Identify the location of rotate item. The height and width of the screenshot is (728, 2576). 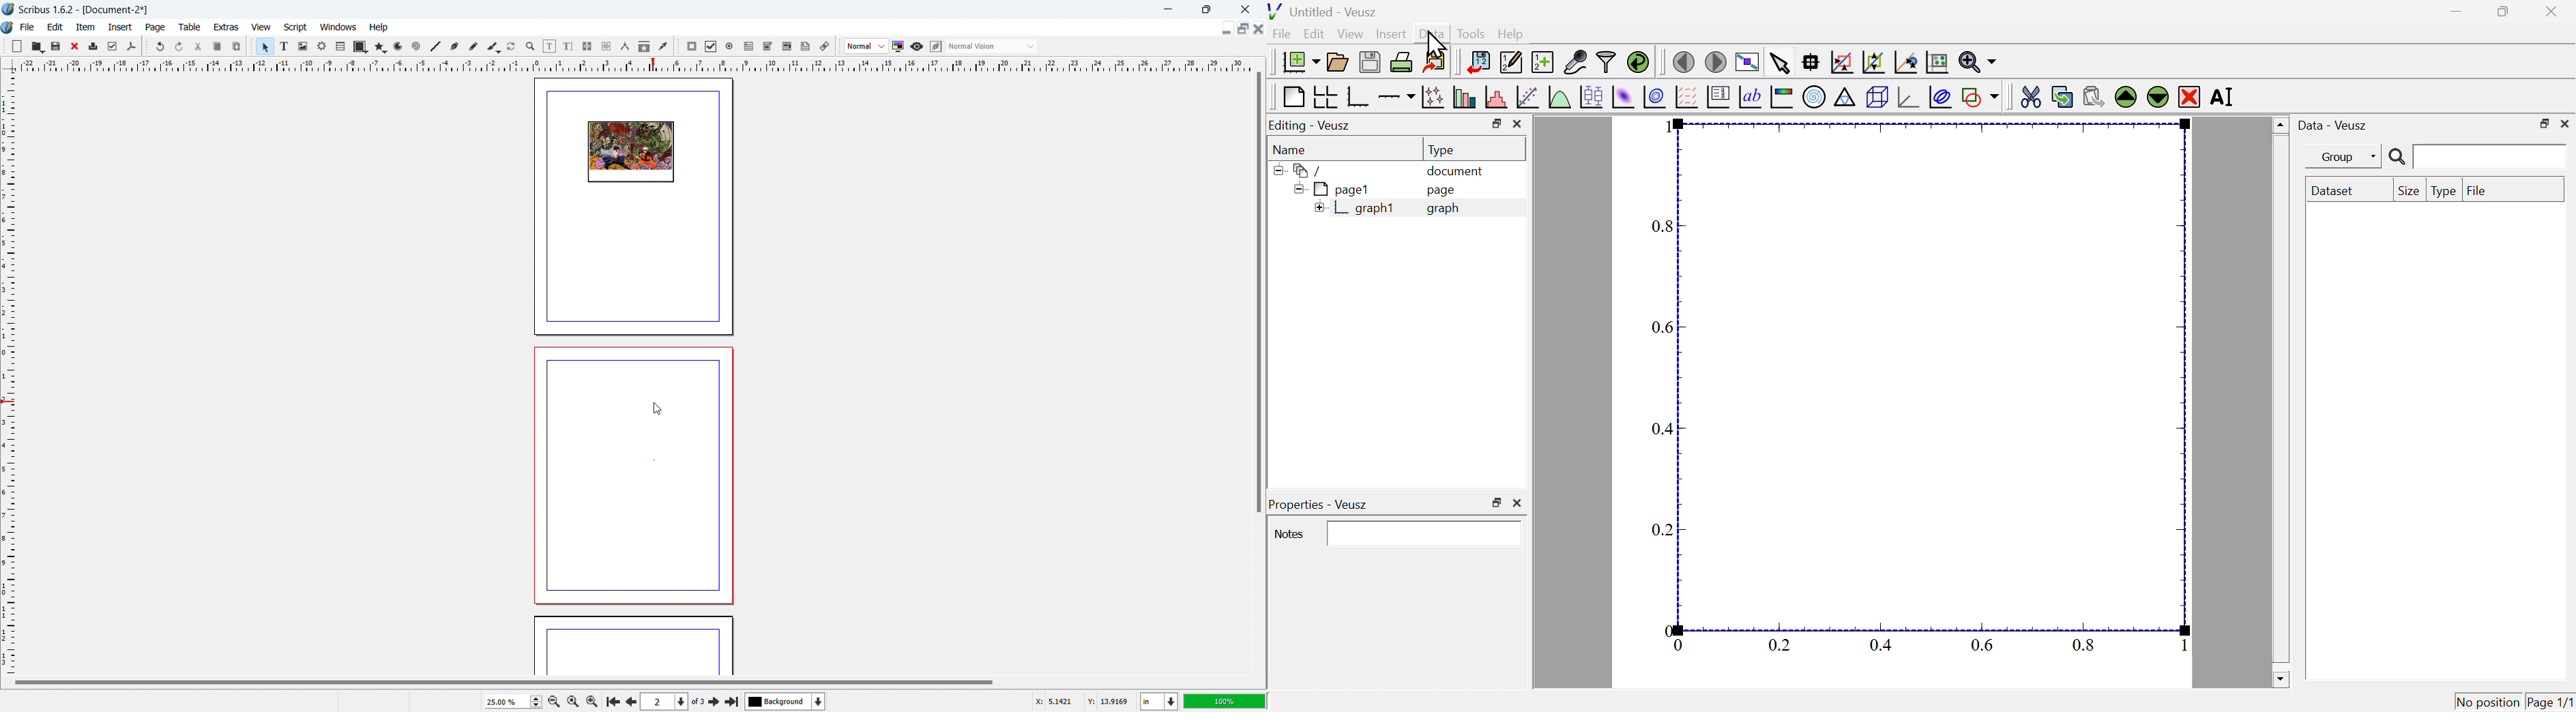
(512, 47).